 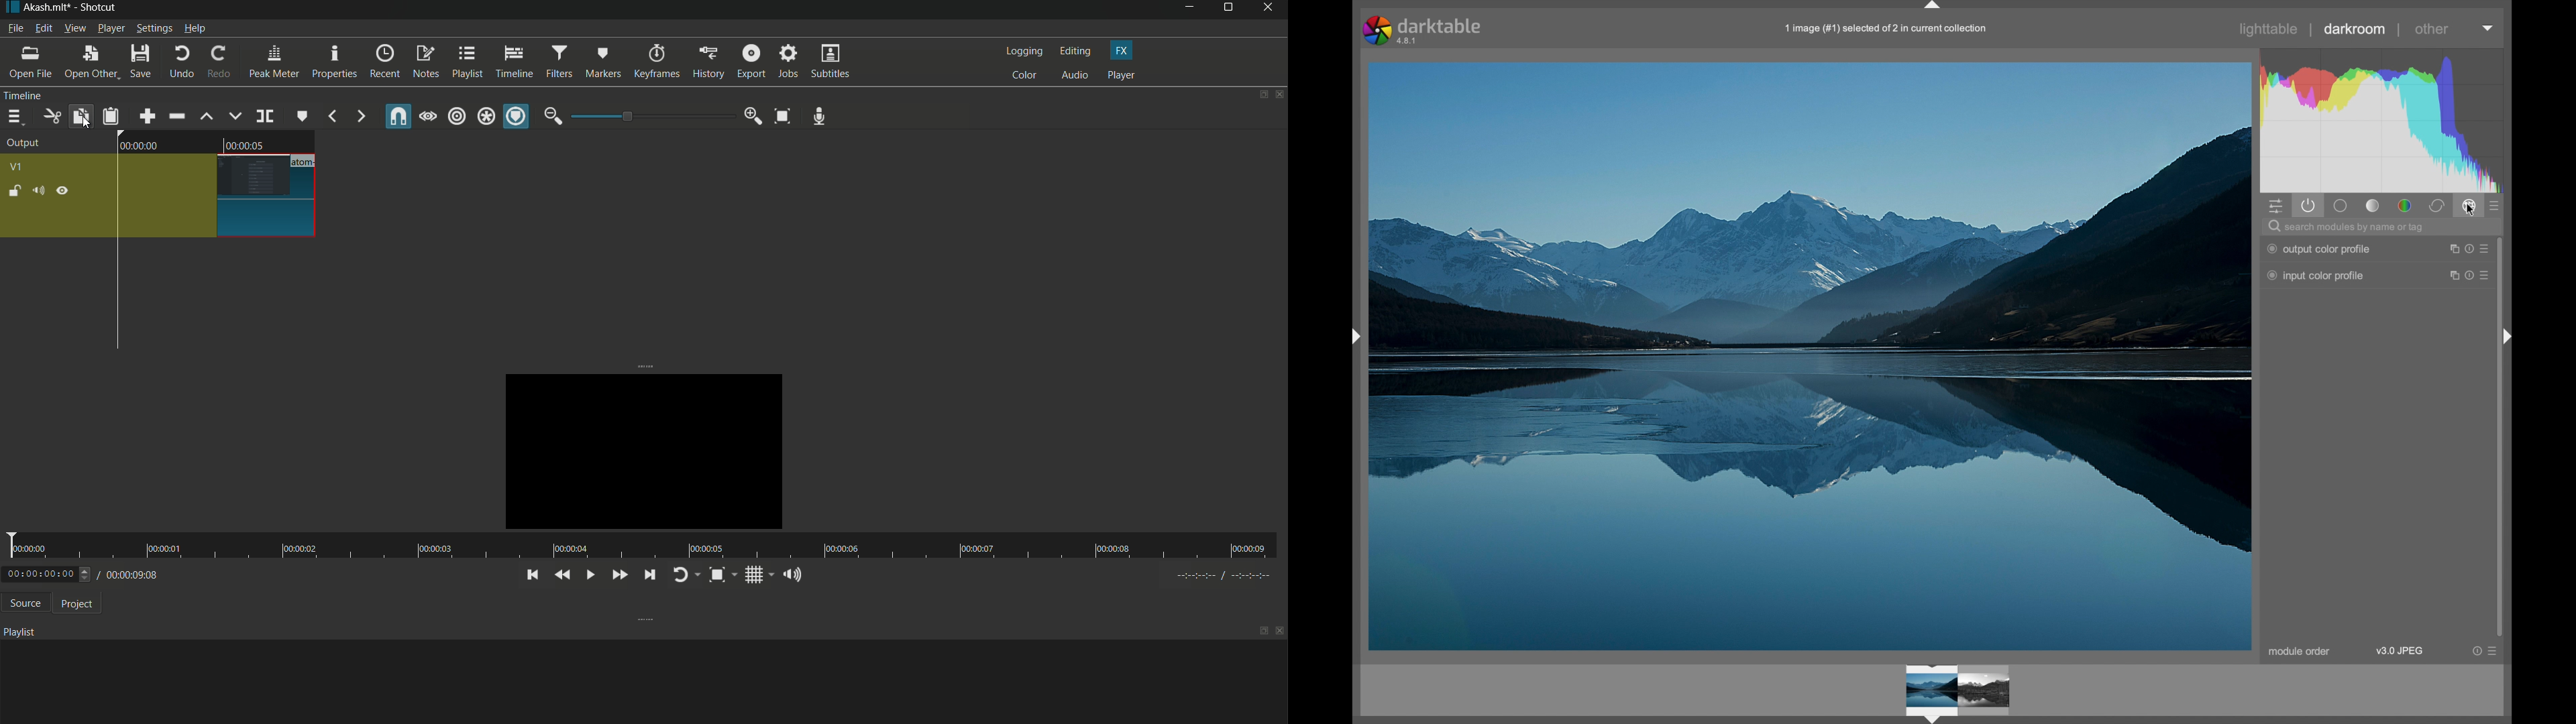 I want to click on toggle play or pause, so click(x=588, y=575).